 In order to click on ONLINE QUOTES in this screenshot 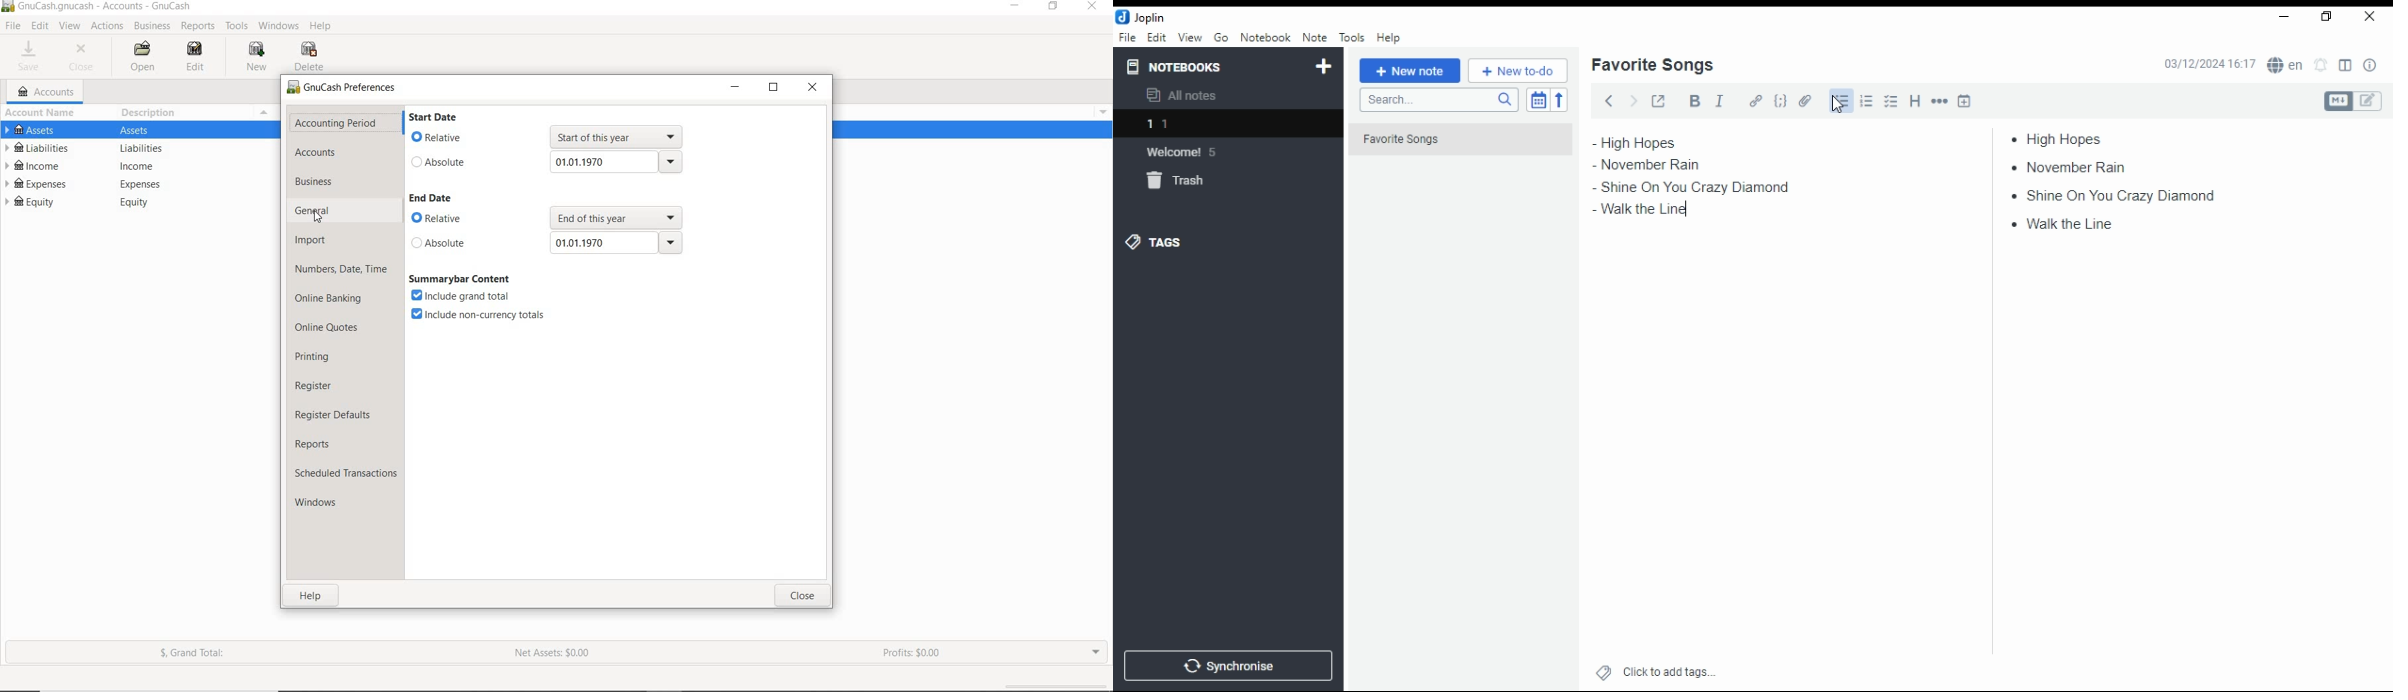, I will do `click(328, 329)`.